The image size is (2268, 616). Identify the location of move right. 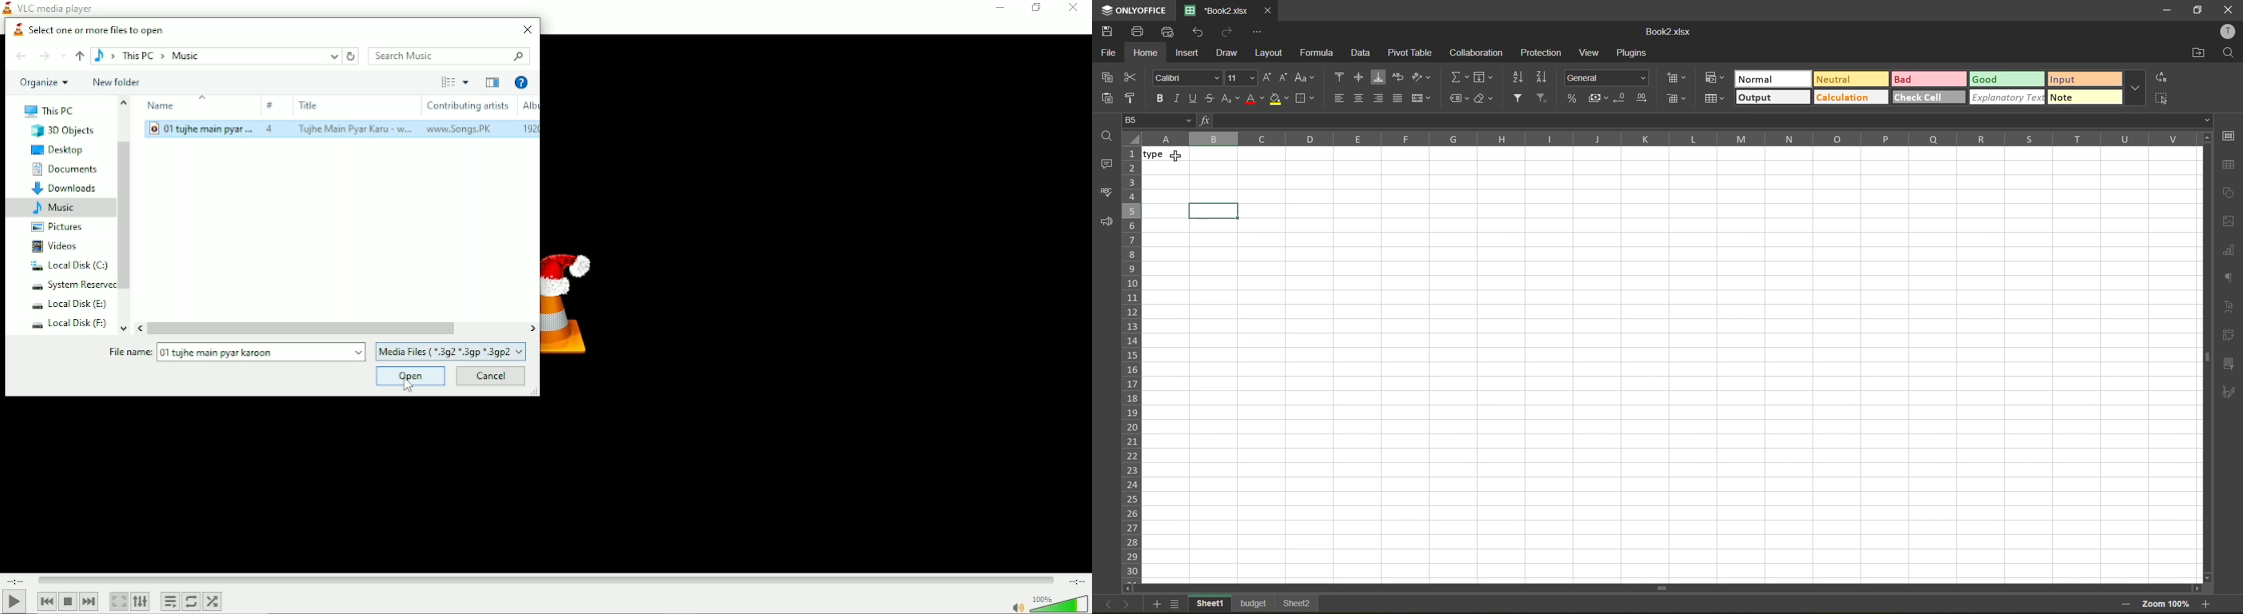
(530, 325).